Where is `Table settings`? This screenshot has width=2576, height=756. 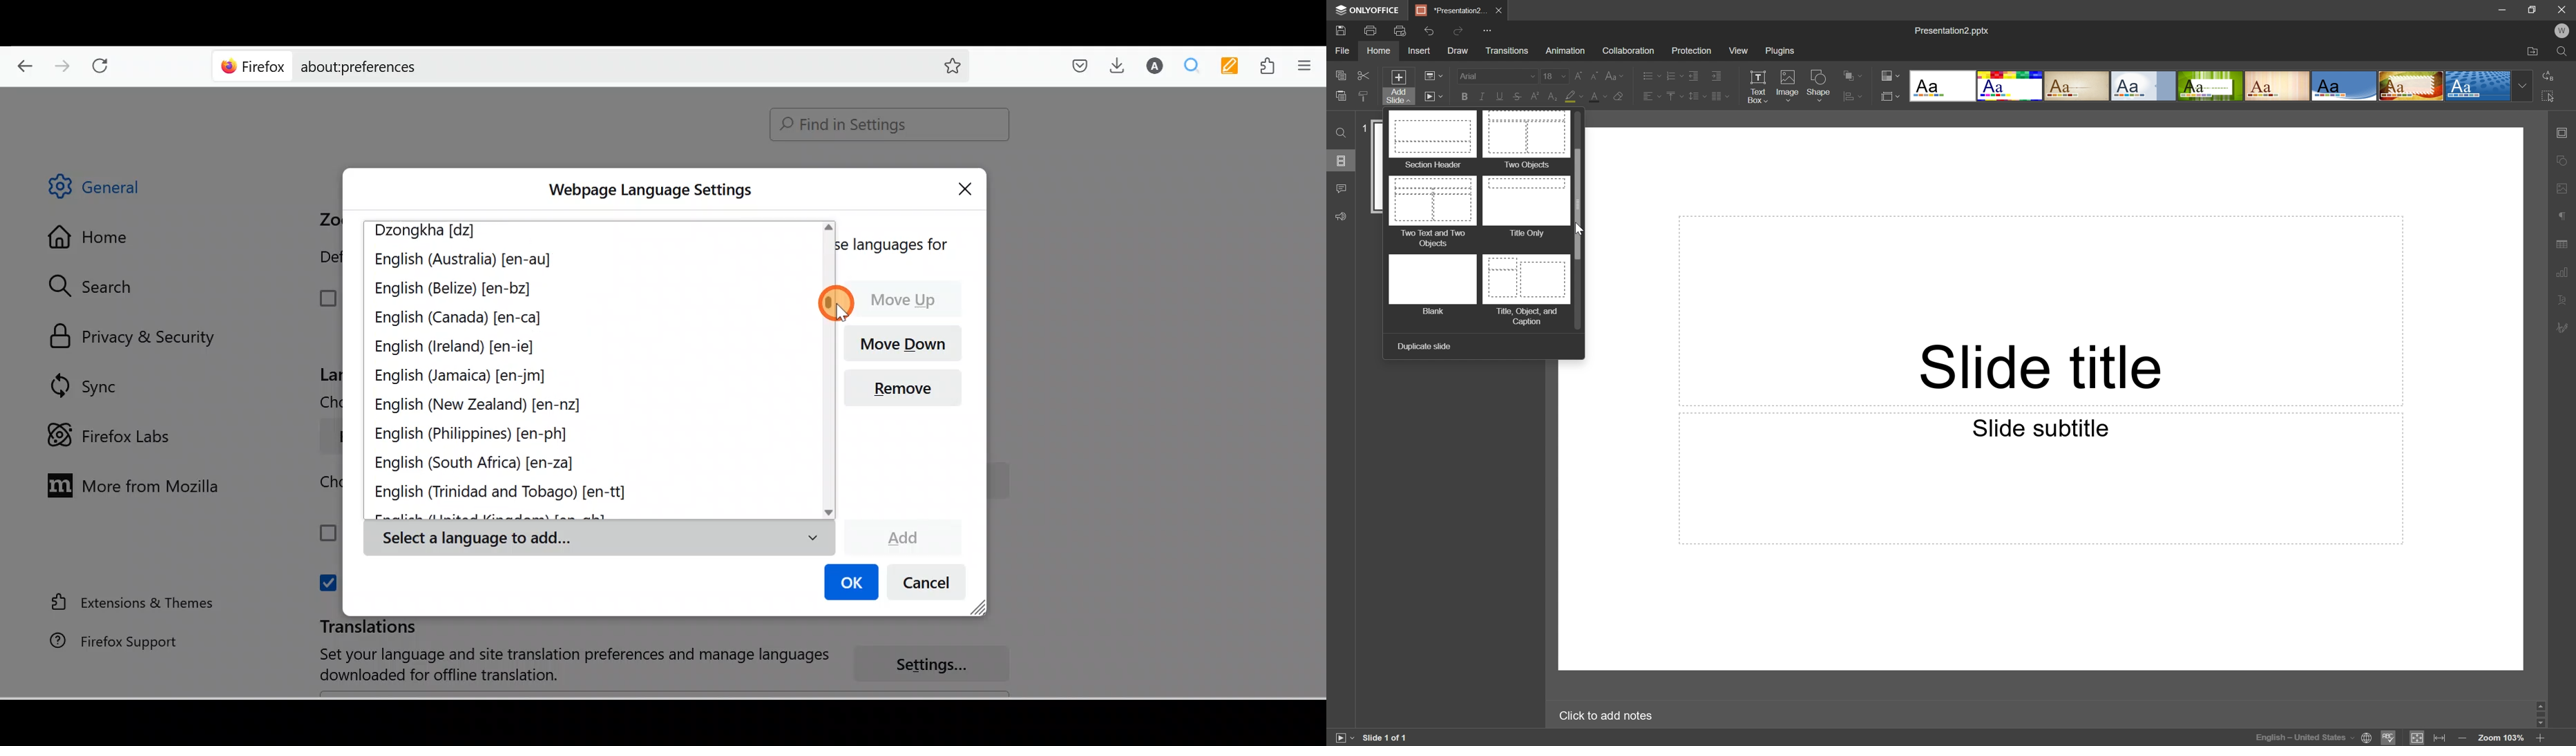 Table settings is located at coordinates (2566, 243).